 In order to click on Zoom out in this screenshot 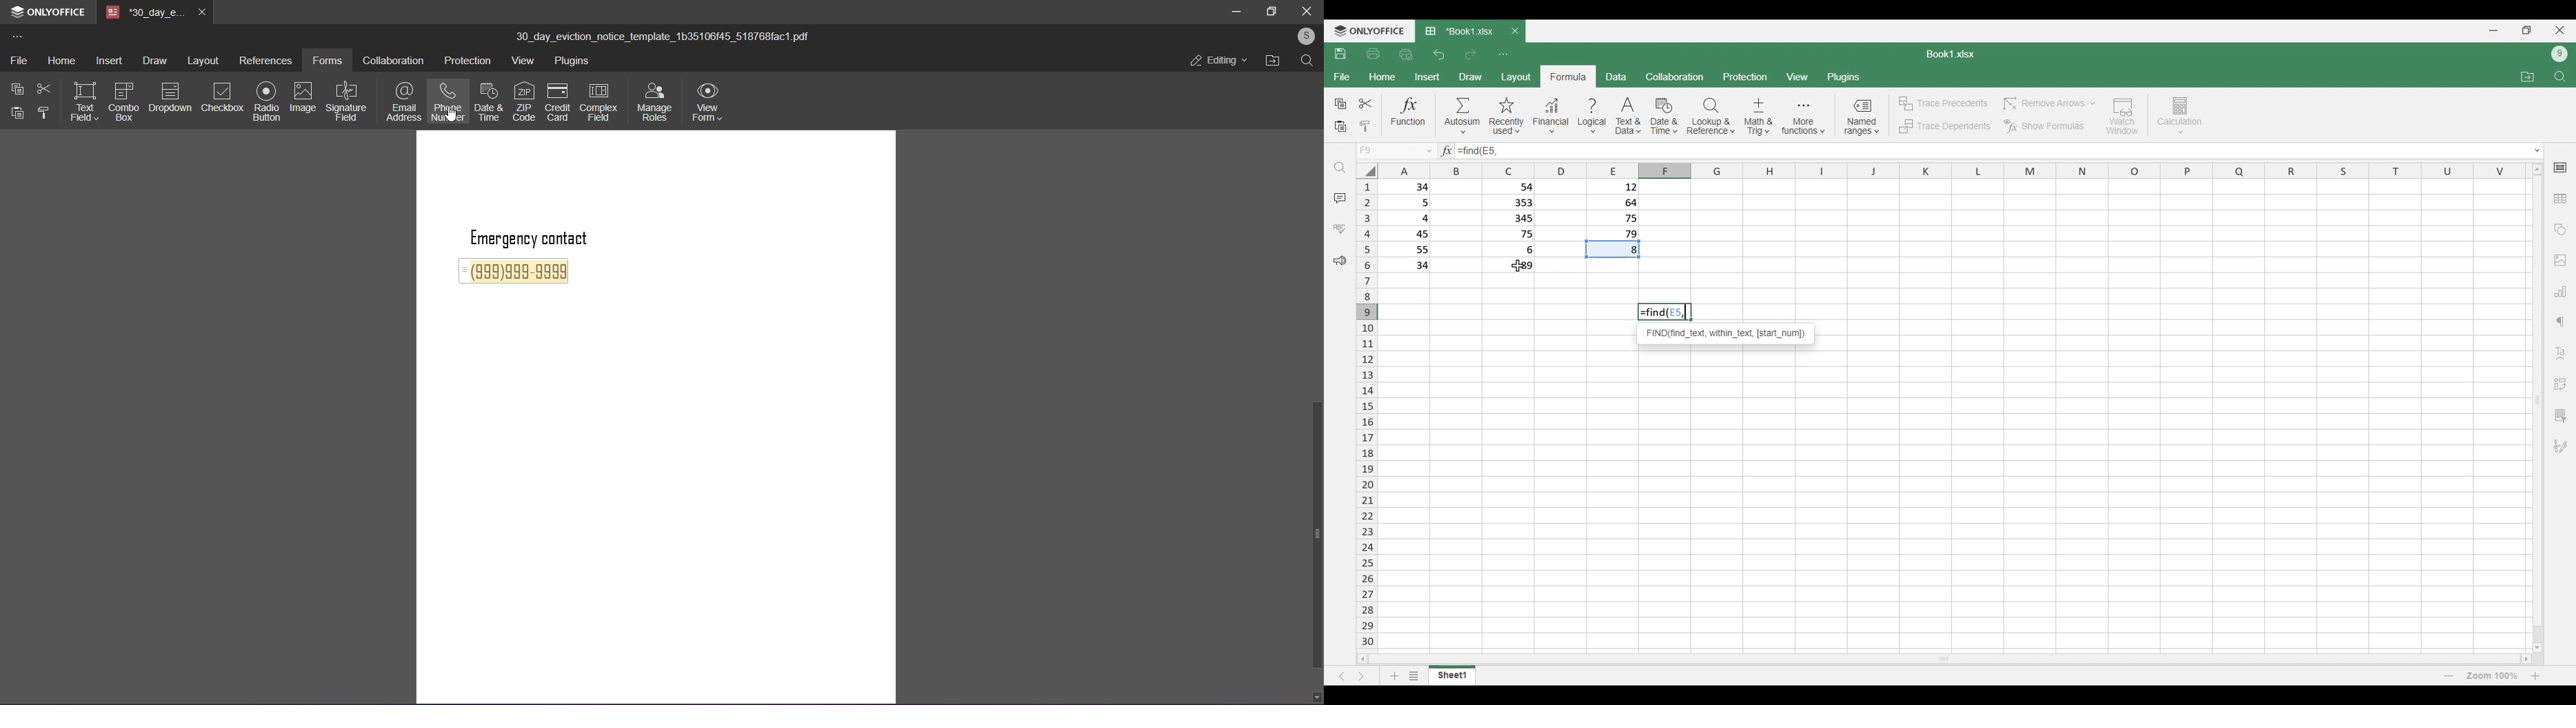, I will do `click(2449, 676)`.